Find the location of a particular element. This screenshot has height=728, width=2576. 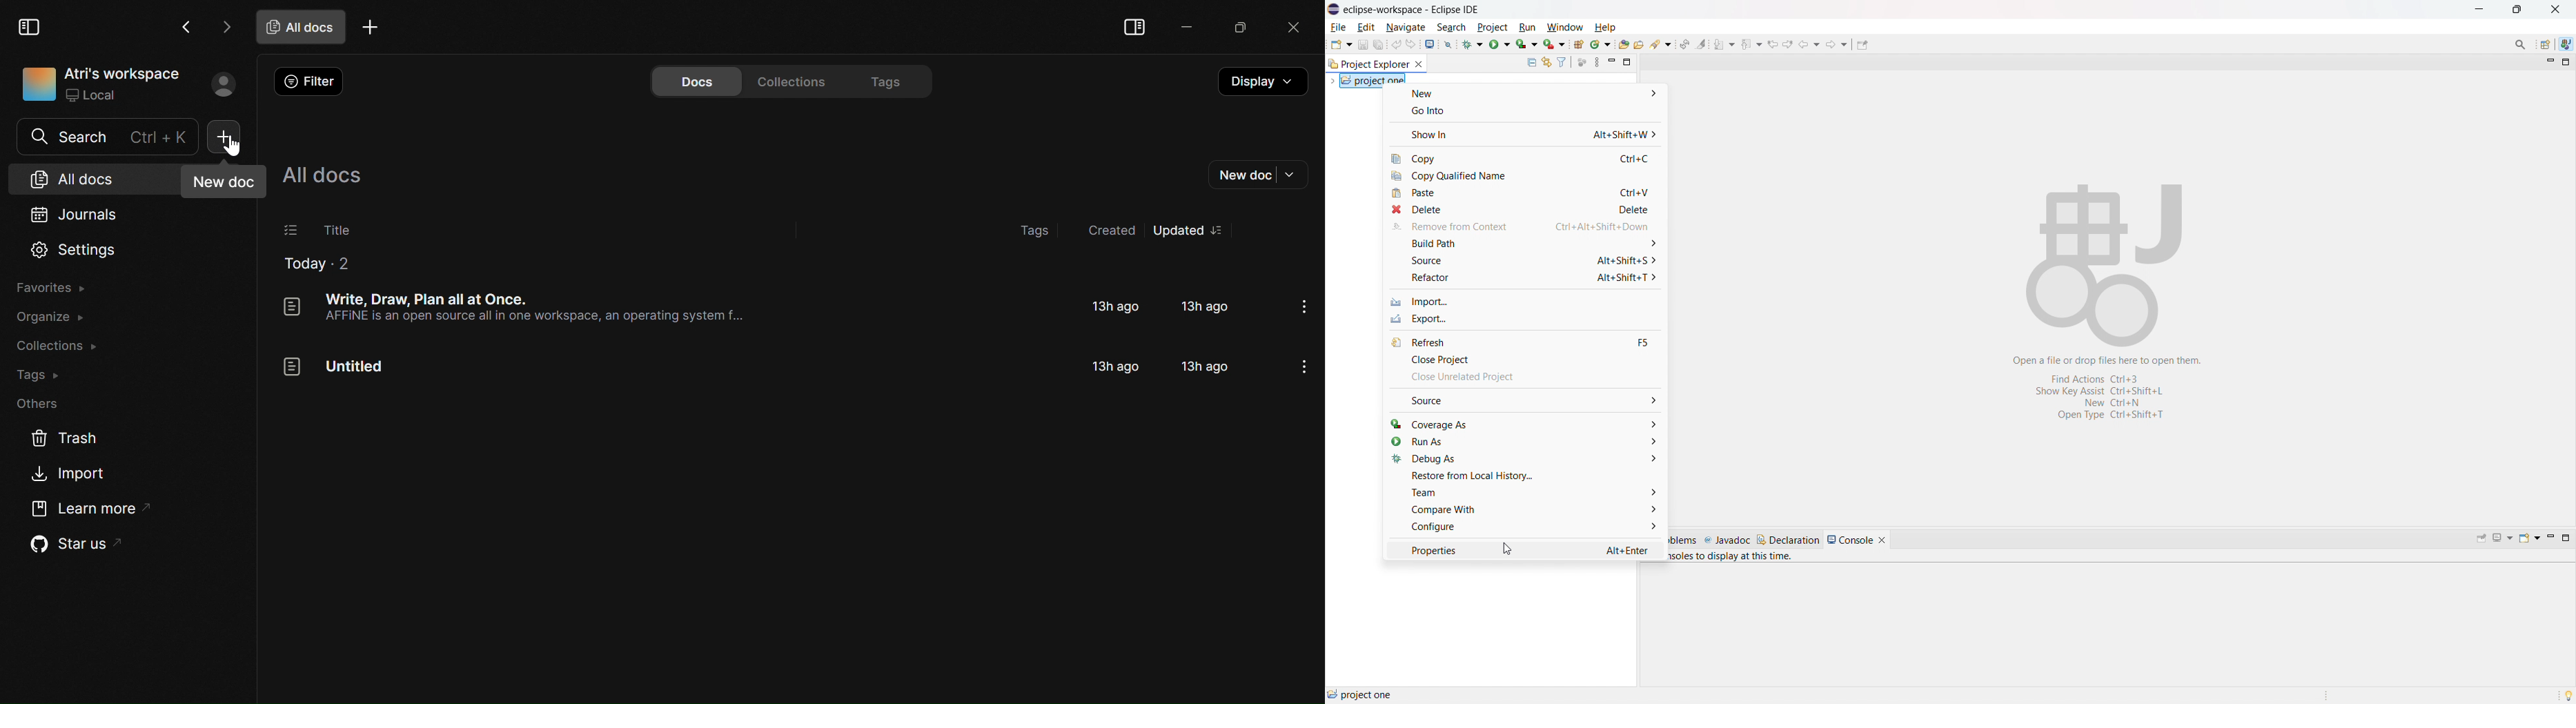

view menu is located at coordinates (1597, 62).